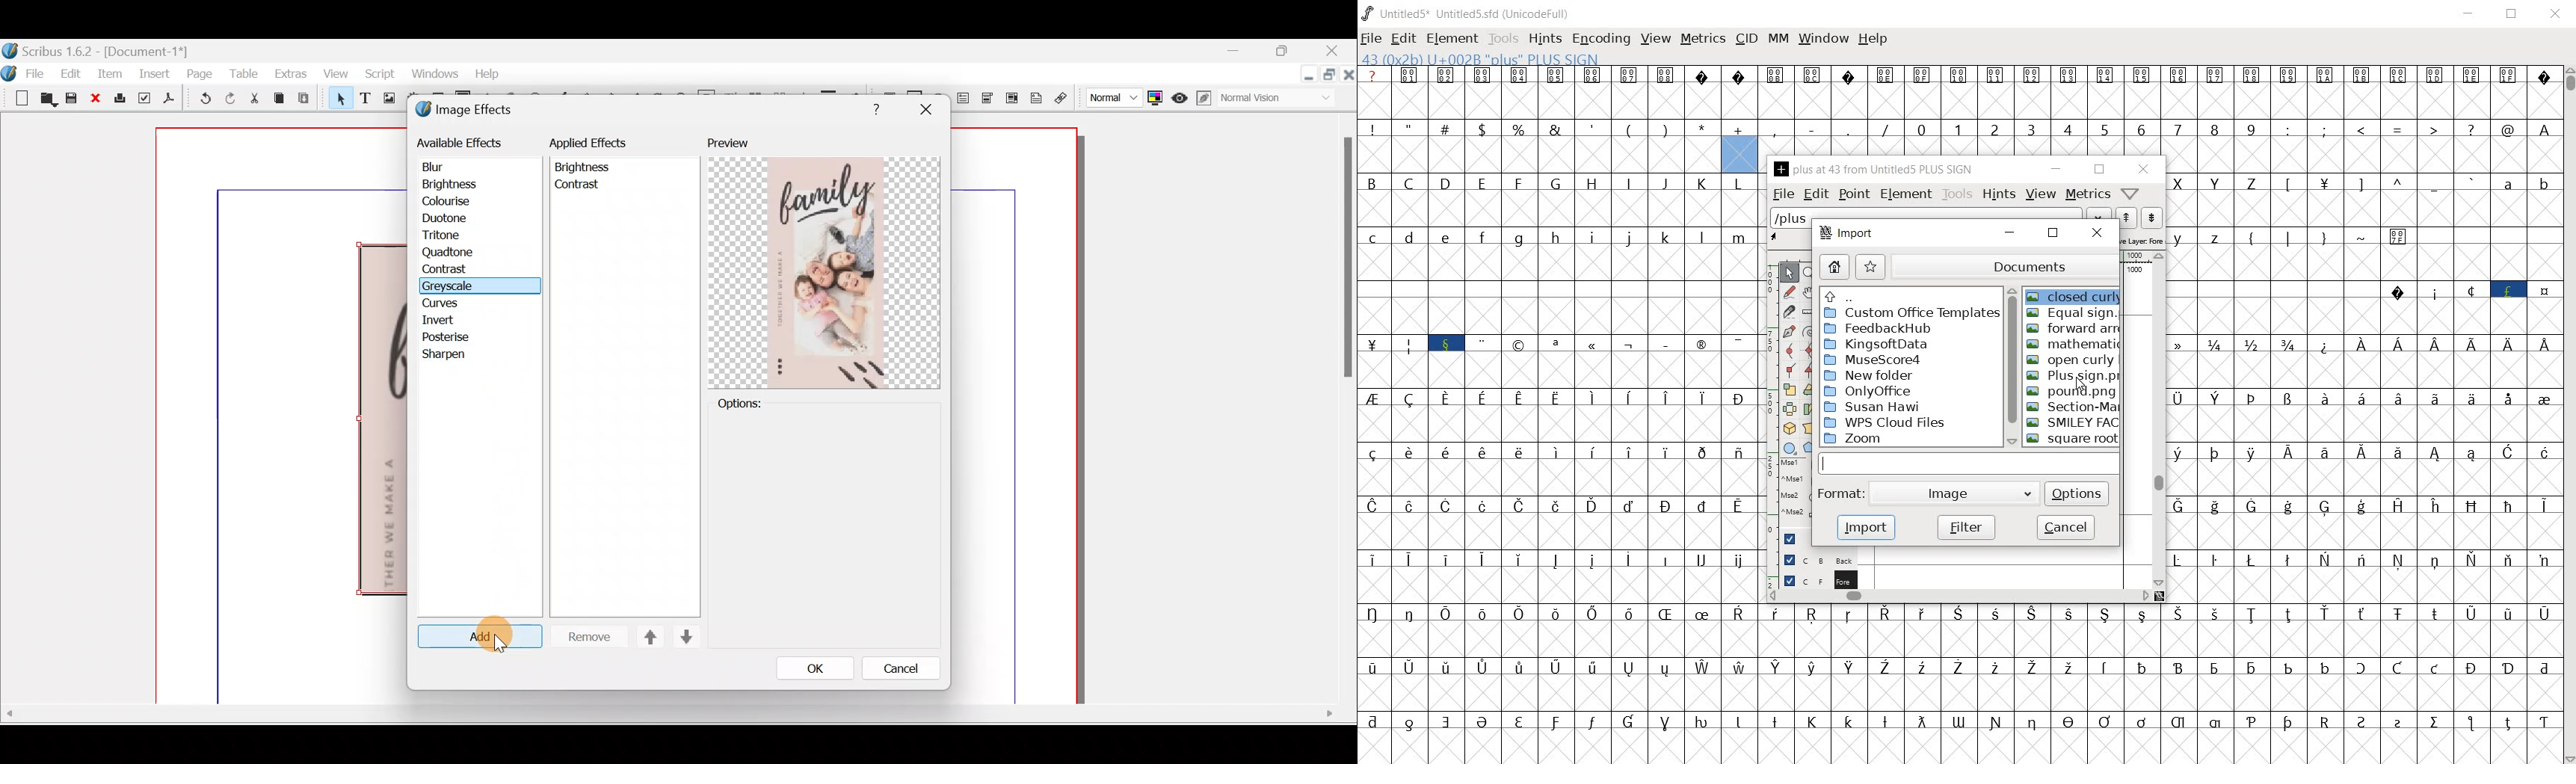 Image resolution: width=2576 pixels, height=784 pixels. I want to click on Remove, so click(589, 637).